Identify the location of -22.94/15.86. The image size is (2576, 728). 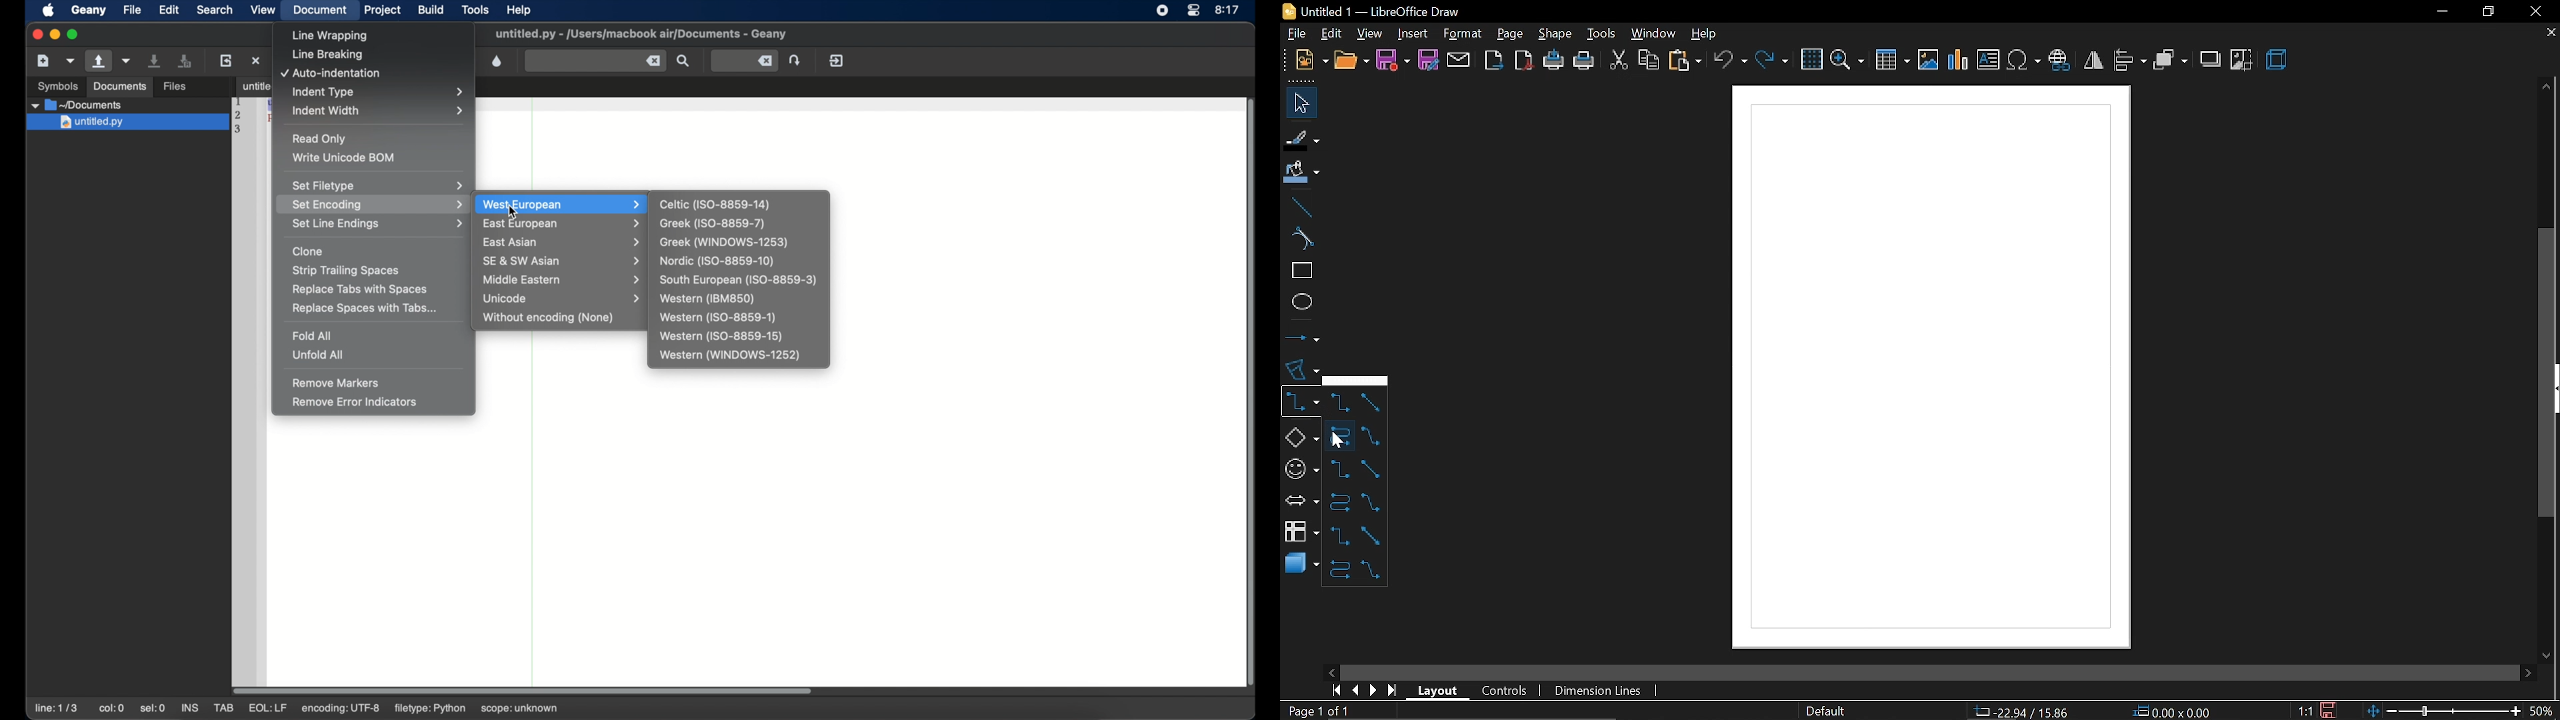
(2020, 712).